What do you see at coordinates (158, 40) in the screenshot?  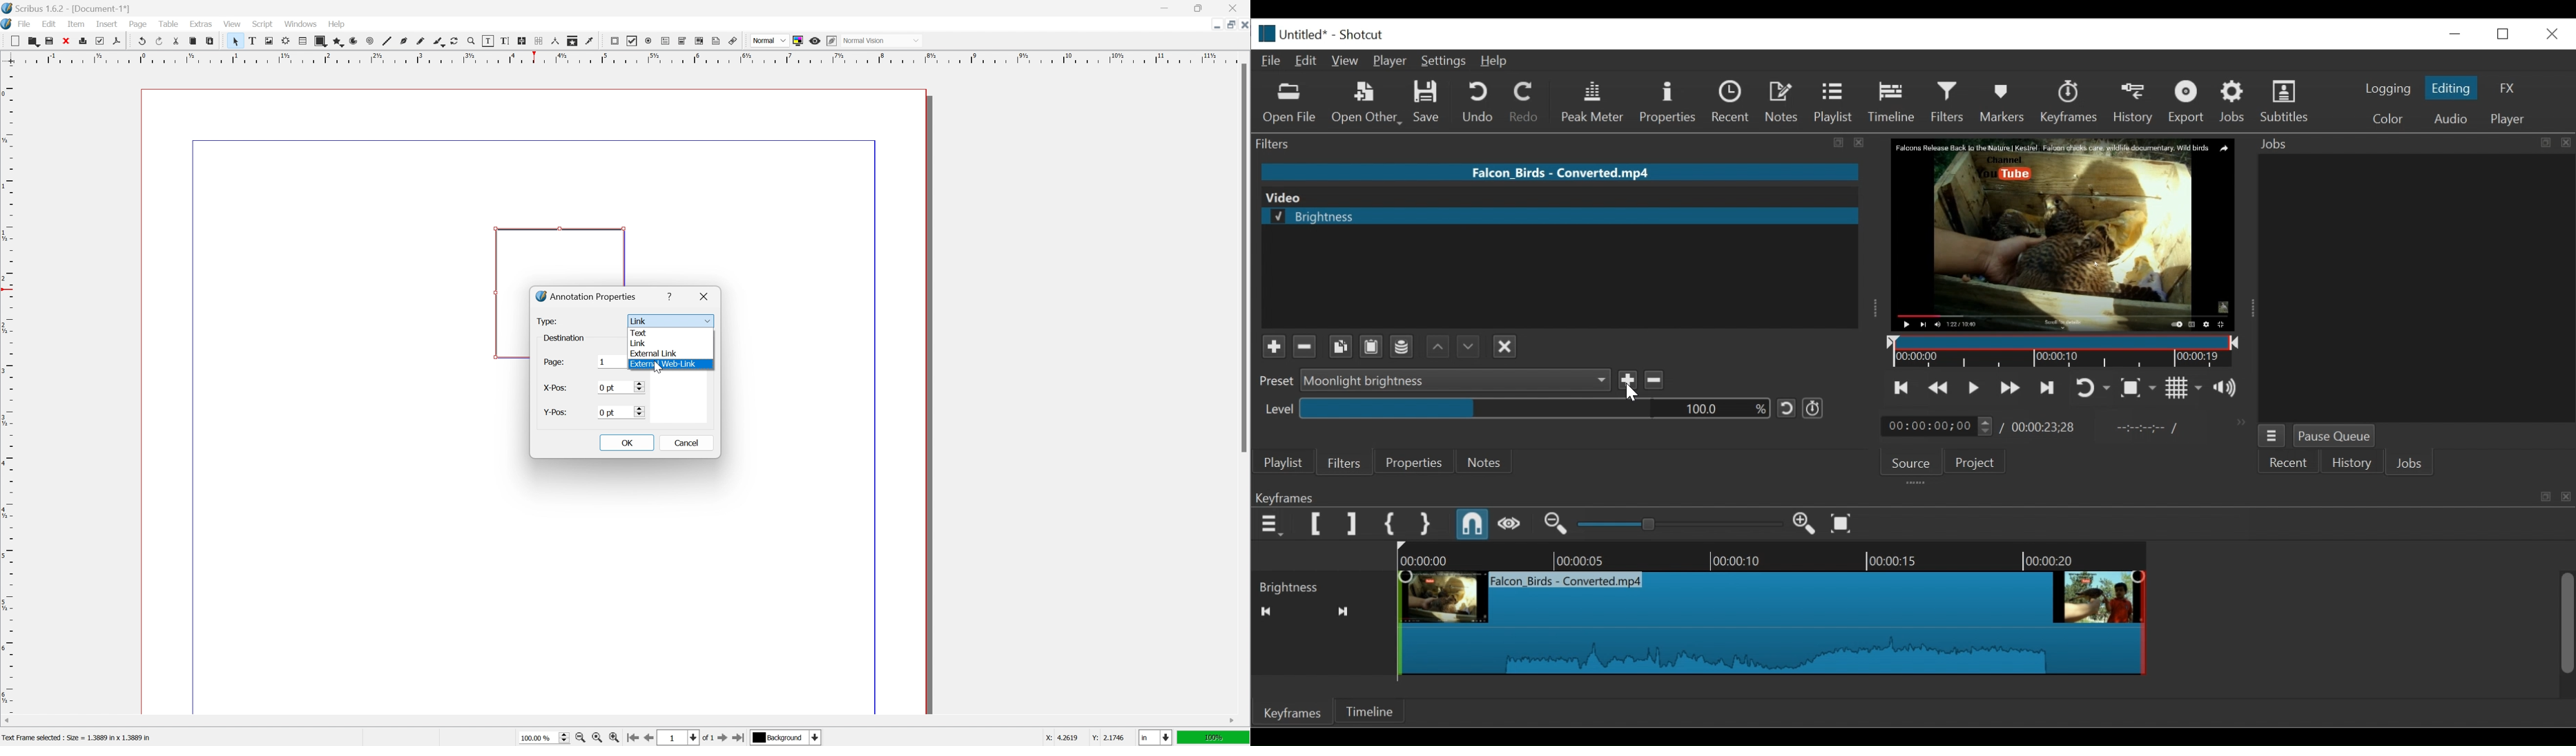 I see `redo` at bounding box center [158, 40].